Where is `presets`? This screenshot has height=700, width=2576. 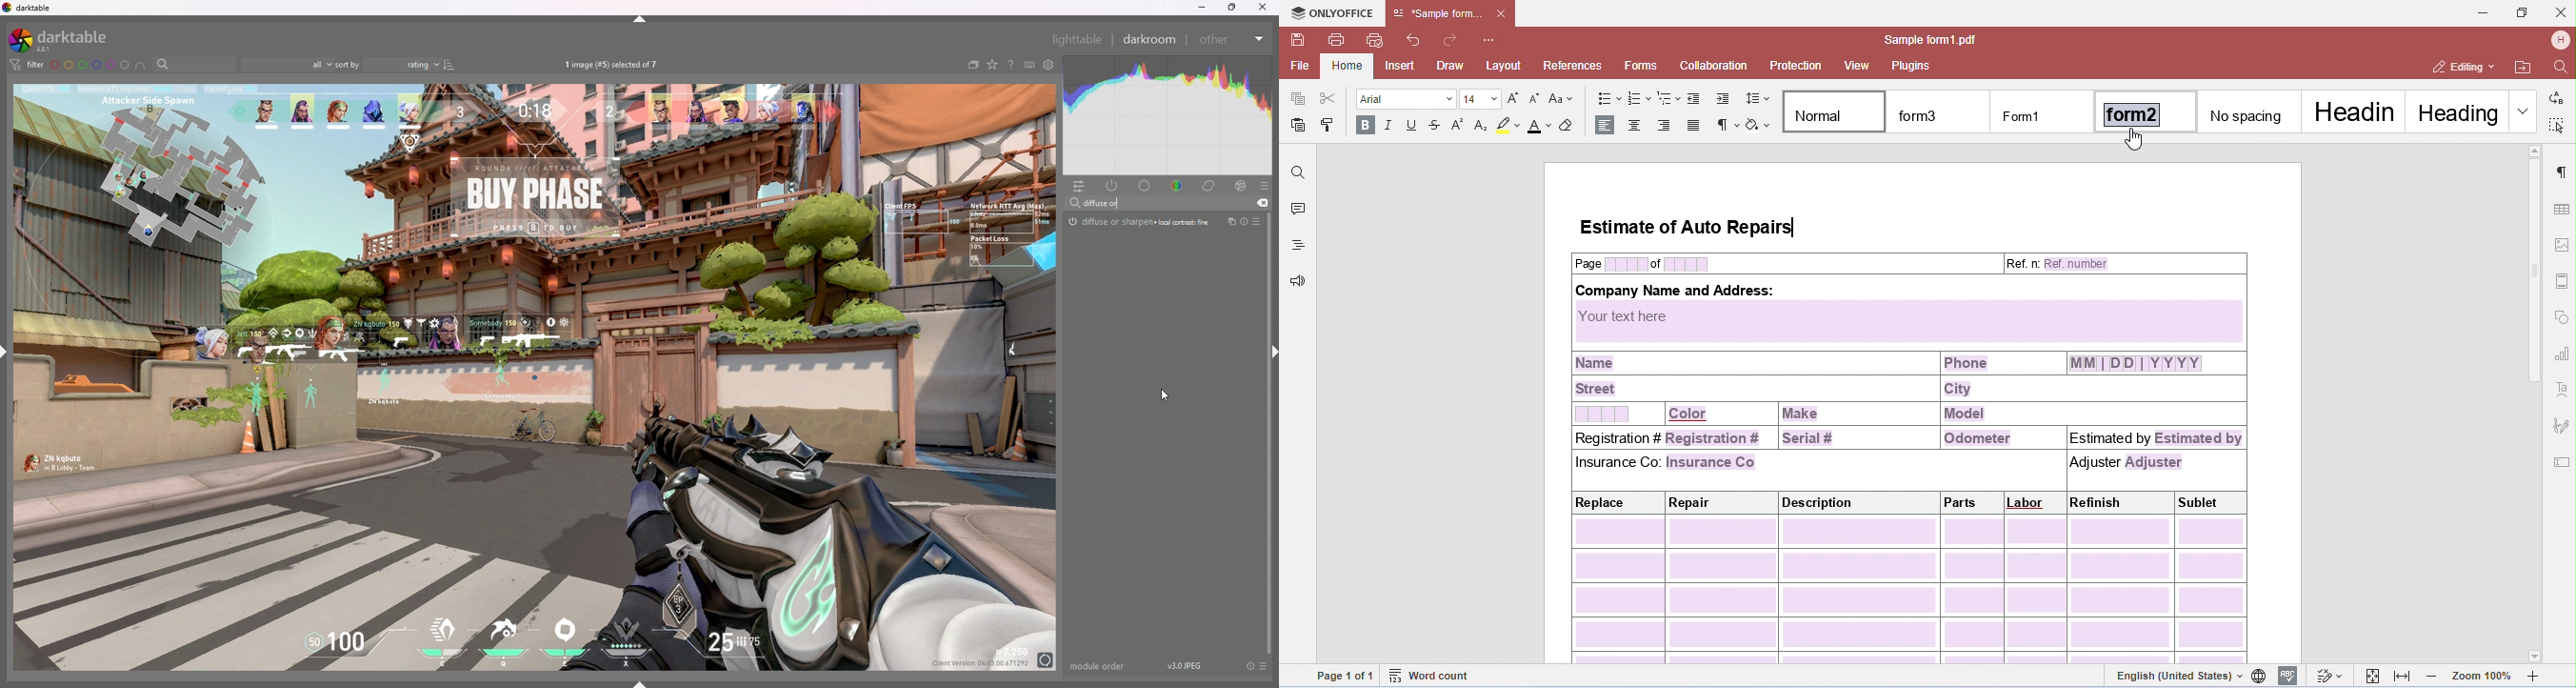 presets is located at coordinates (1265, 186).